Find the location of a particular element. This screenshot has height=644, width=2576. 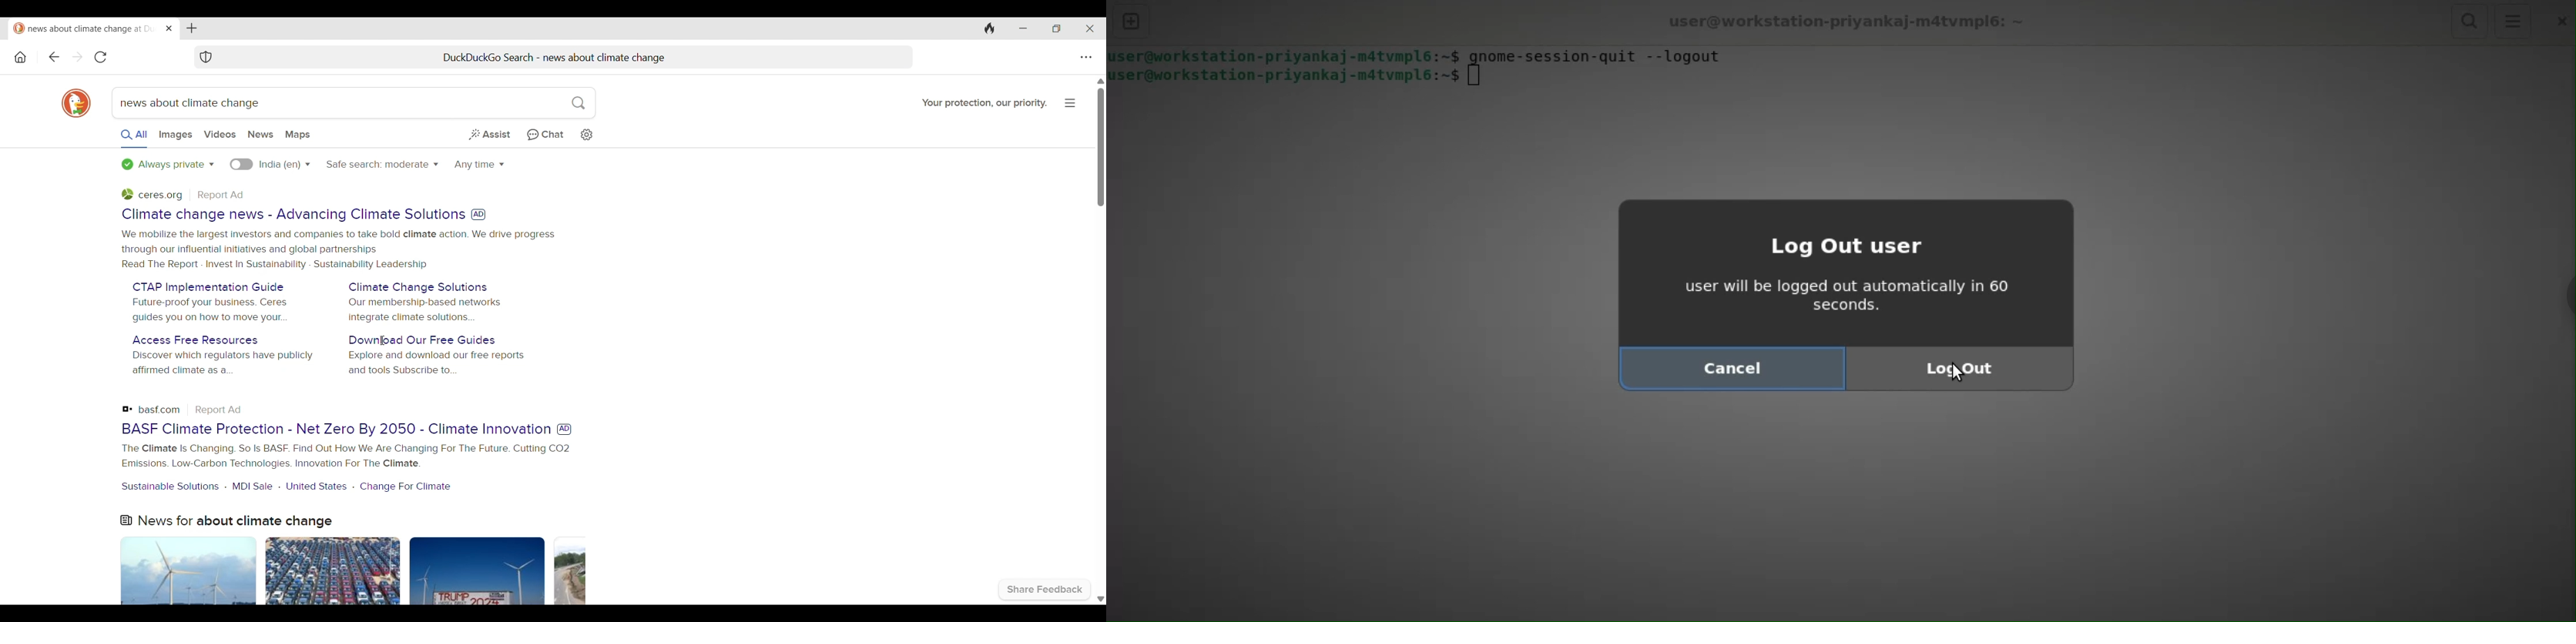

close is located at coordinates (2558, 22).